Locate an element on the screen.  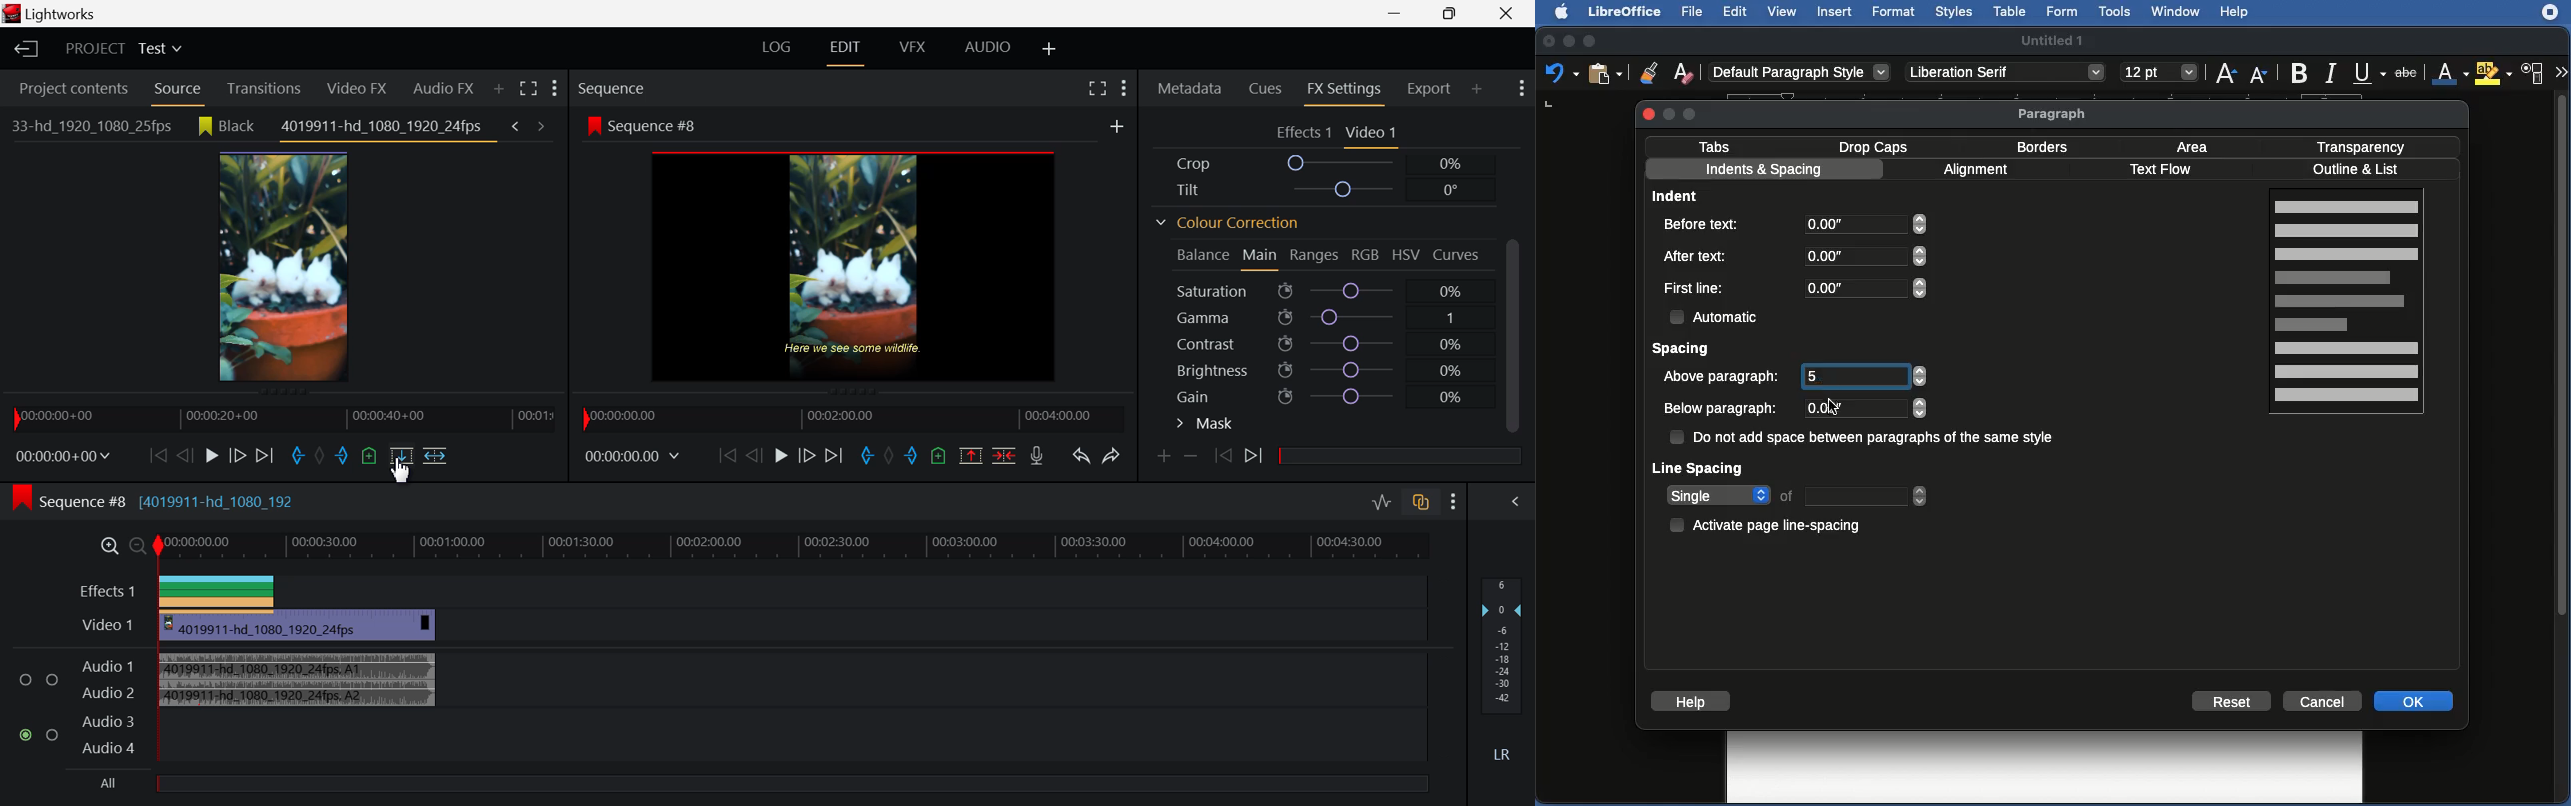
Mark Cue is located at coordinates (370, 460).